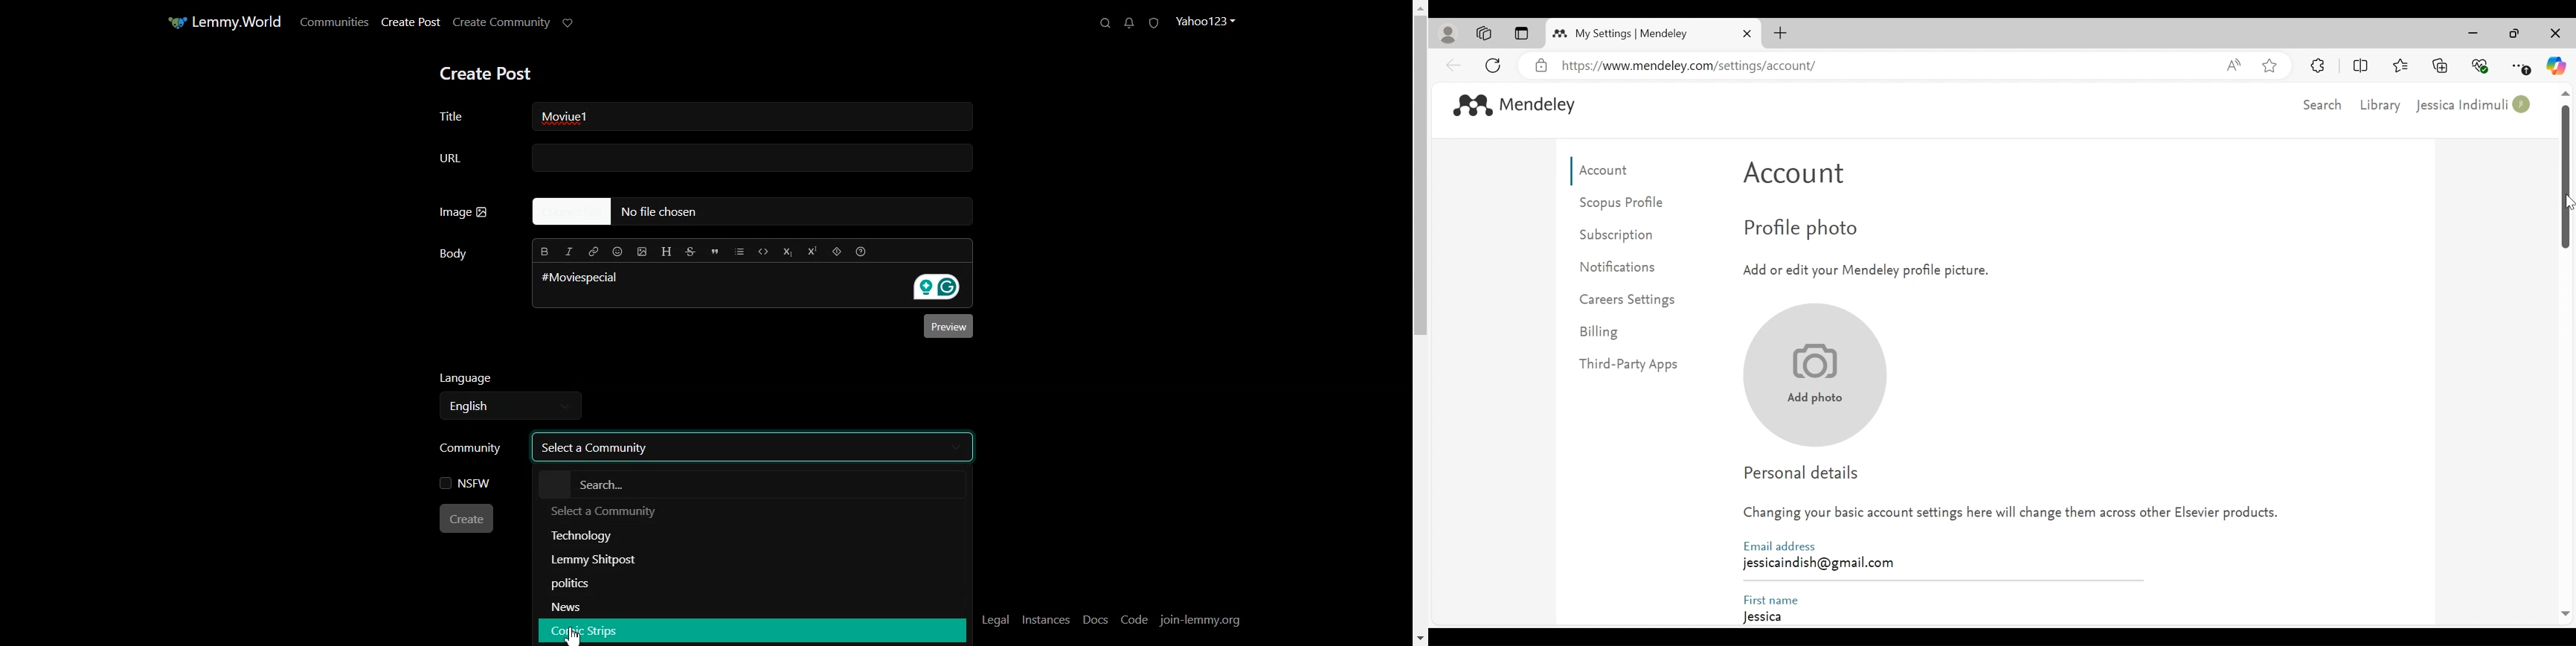 The image size is (2576, 672). I want to click on NSFW, so click(474, 484).